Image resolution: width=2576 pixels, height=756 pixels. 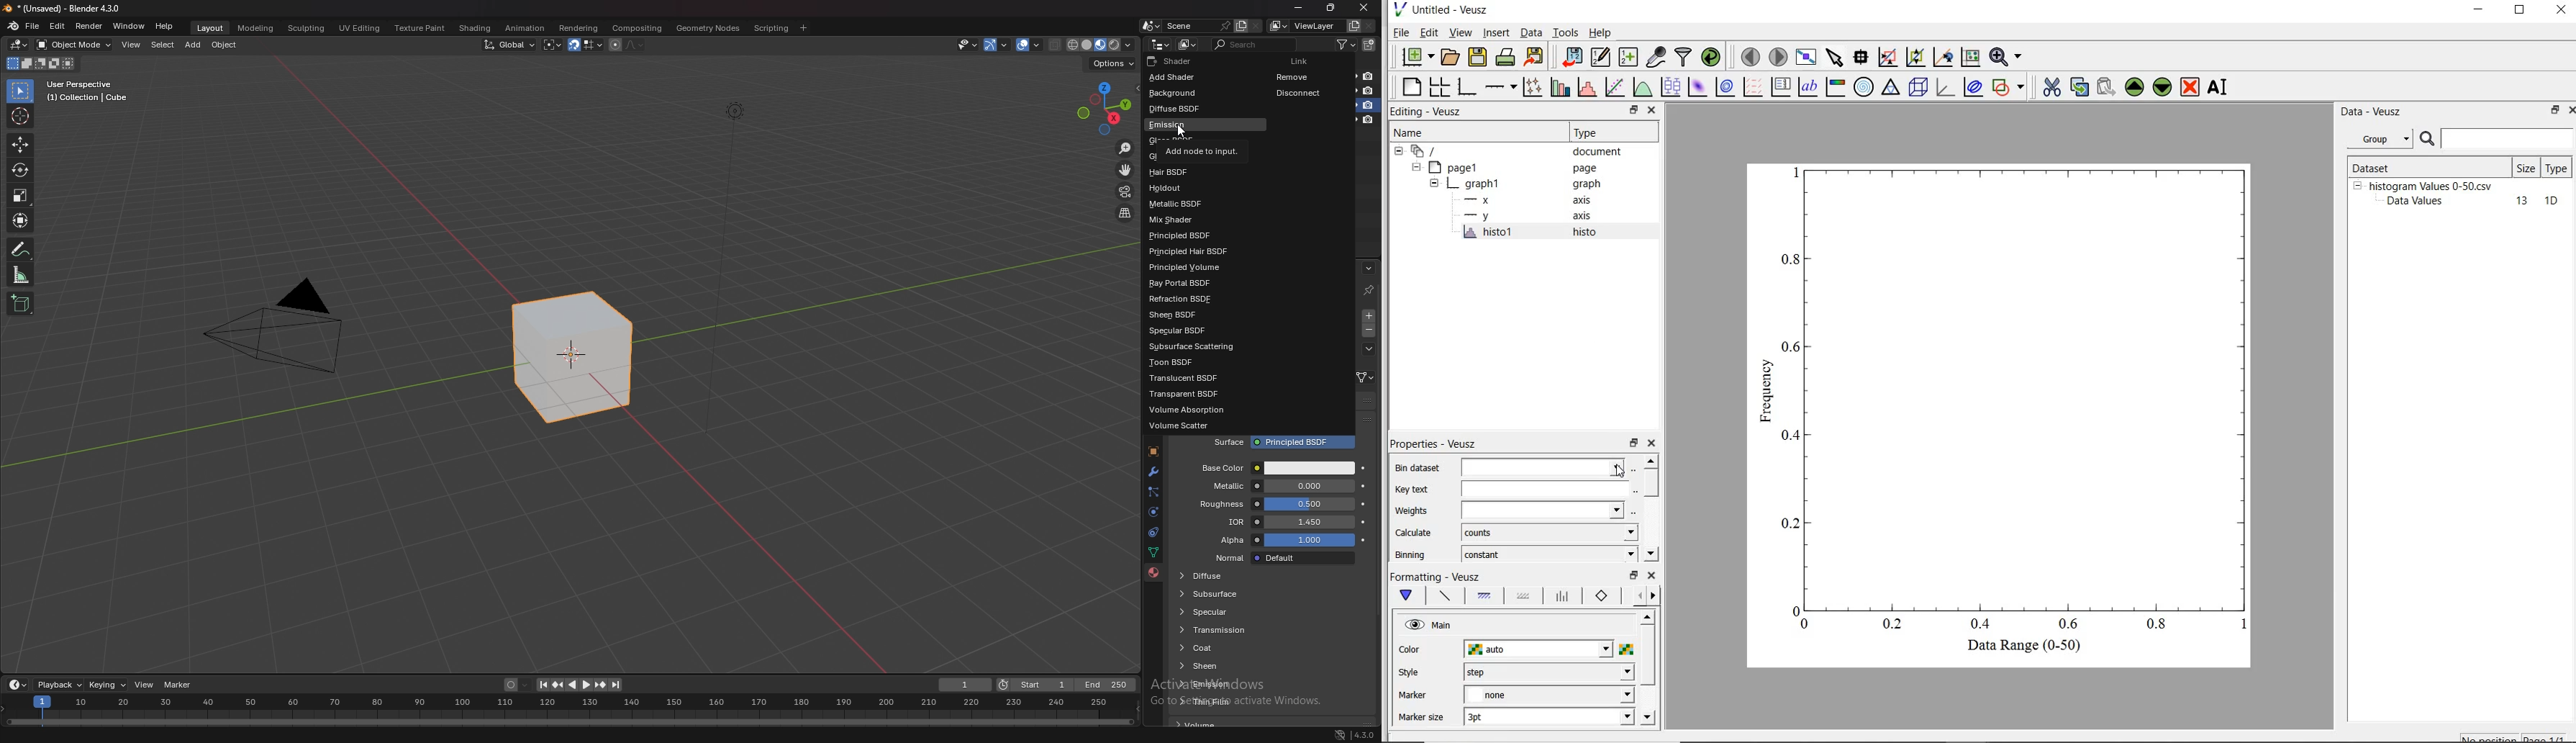 What do you see at coordinates (1714, 57) in the screenshot?
I see `reload linked datasets` at bounding box center [1714, 57].